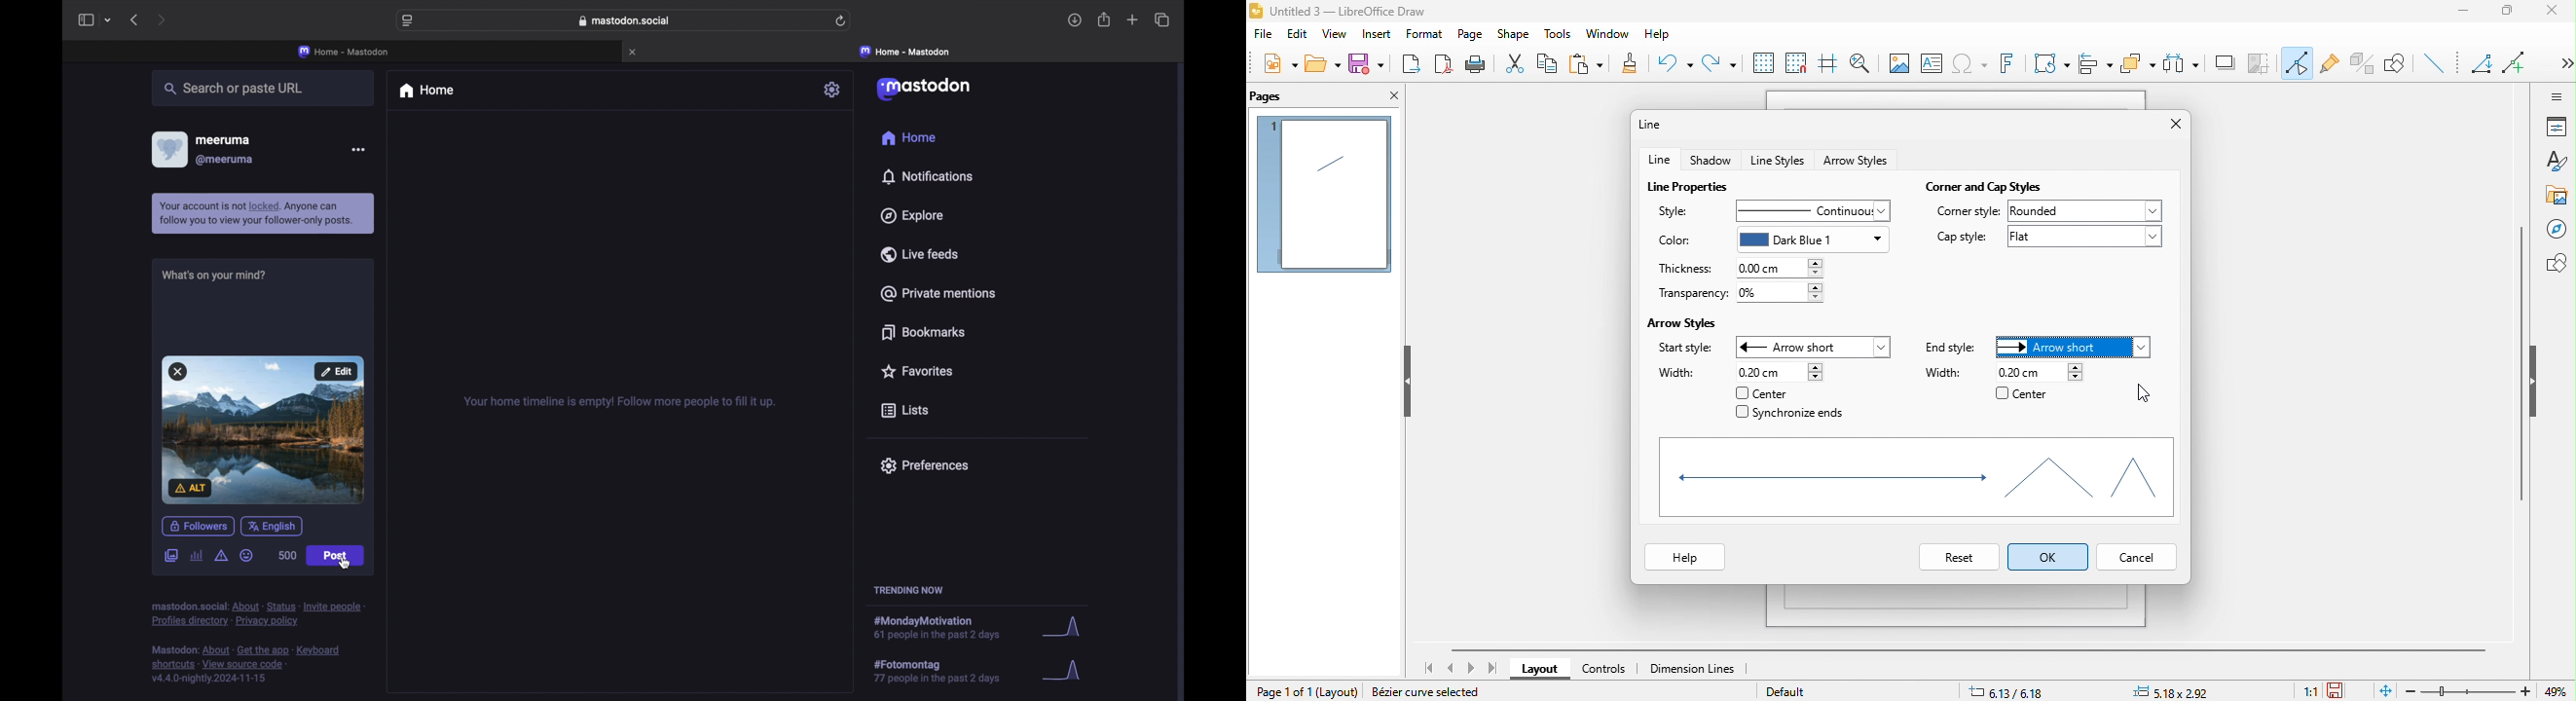  What do you see at coordinates (1777, 373) in the screenshot?
I see `0.20 cm` at bounding box center [1777, 373].